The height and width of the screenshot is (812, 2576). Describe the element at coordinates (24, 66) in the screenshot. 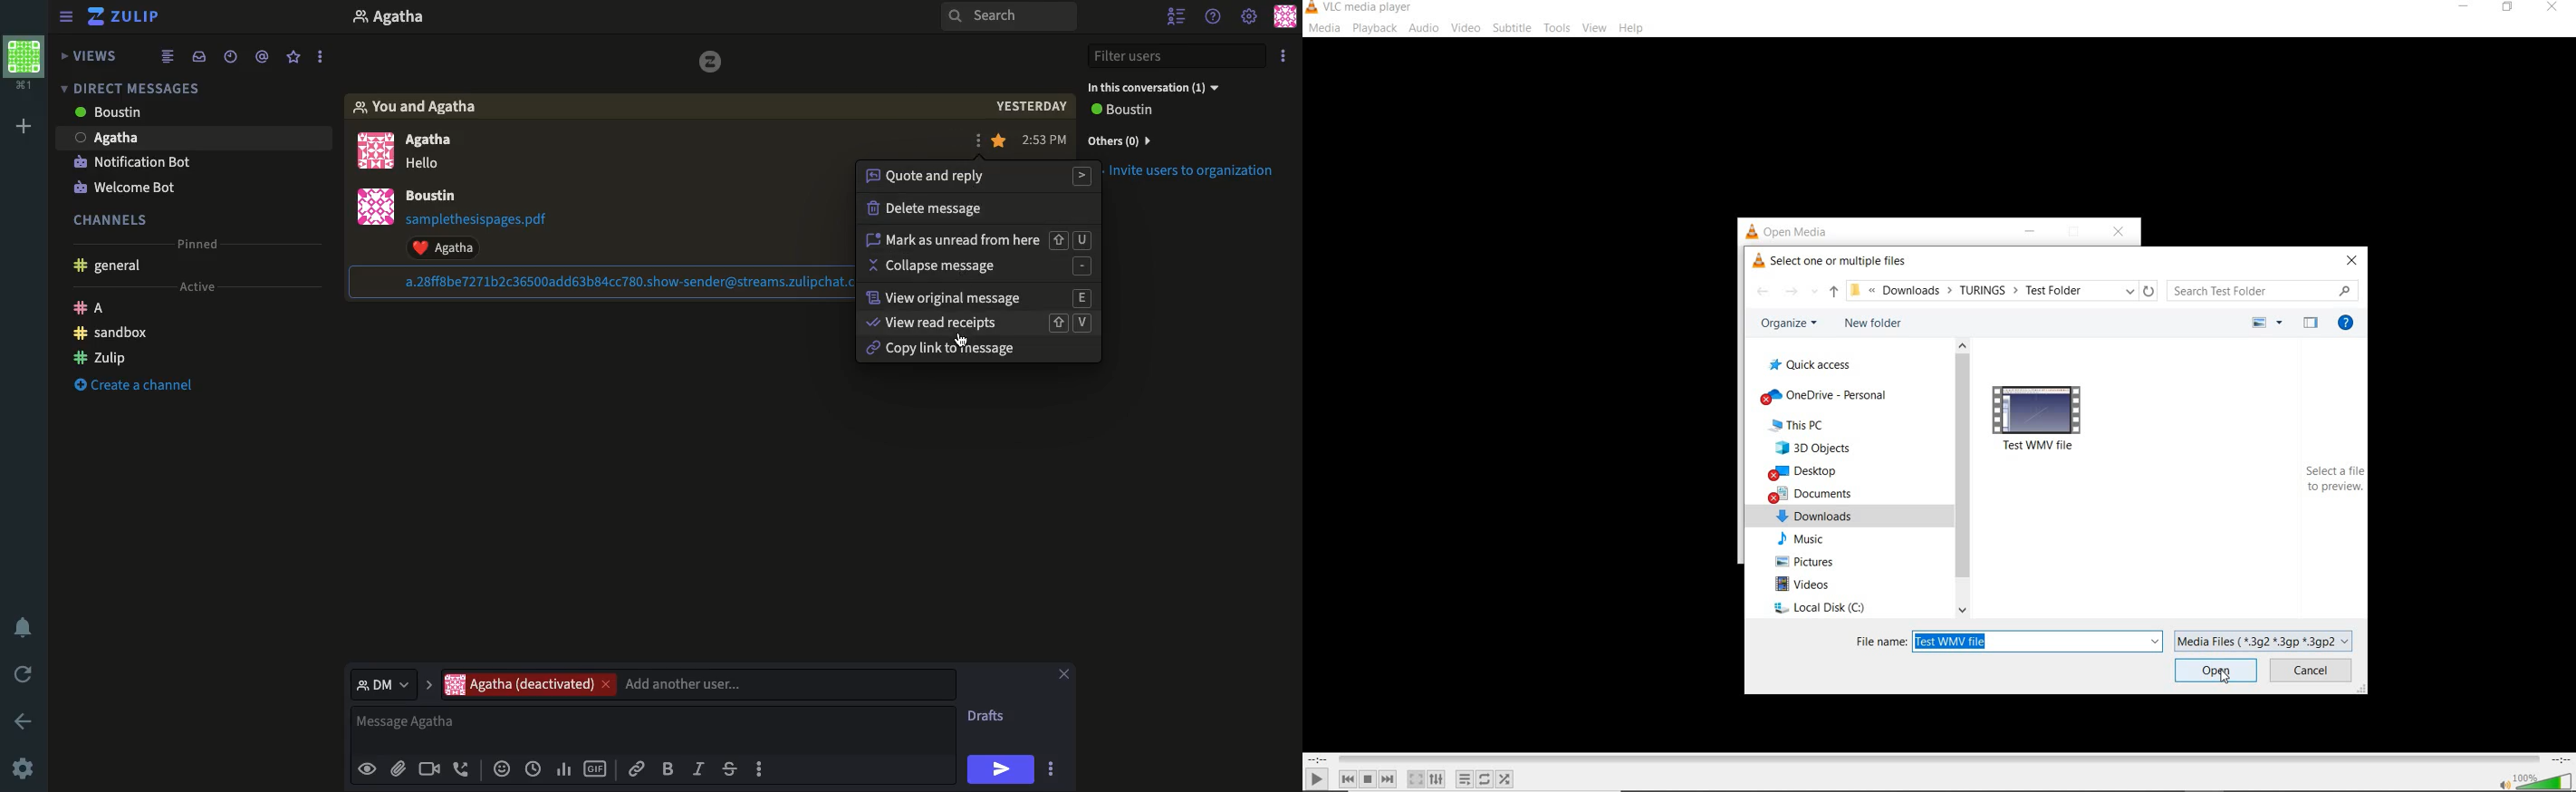

I see `Profile` at that location.